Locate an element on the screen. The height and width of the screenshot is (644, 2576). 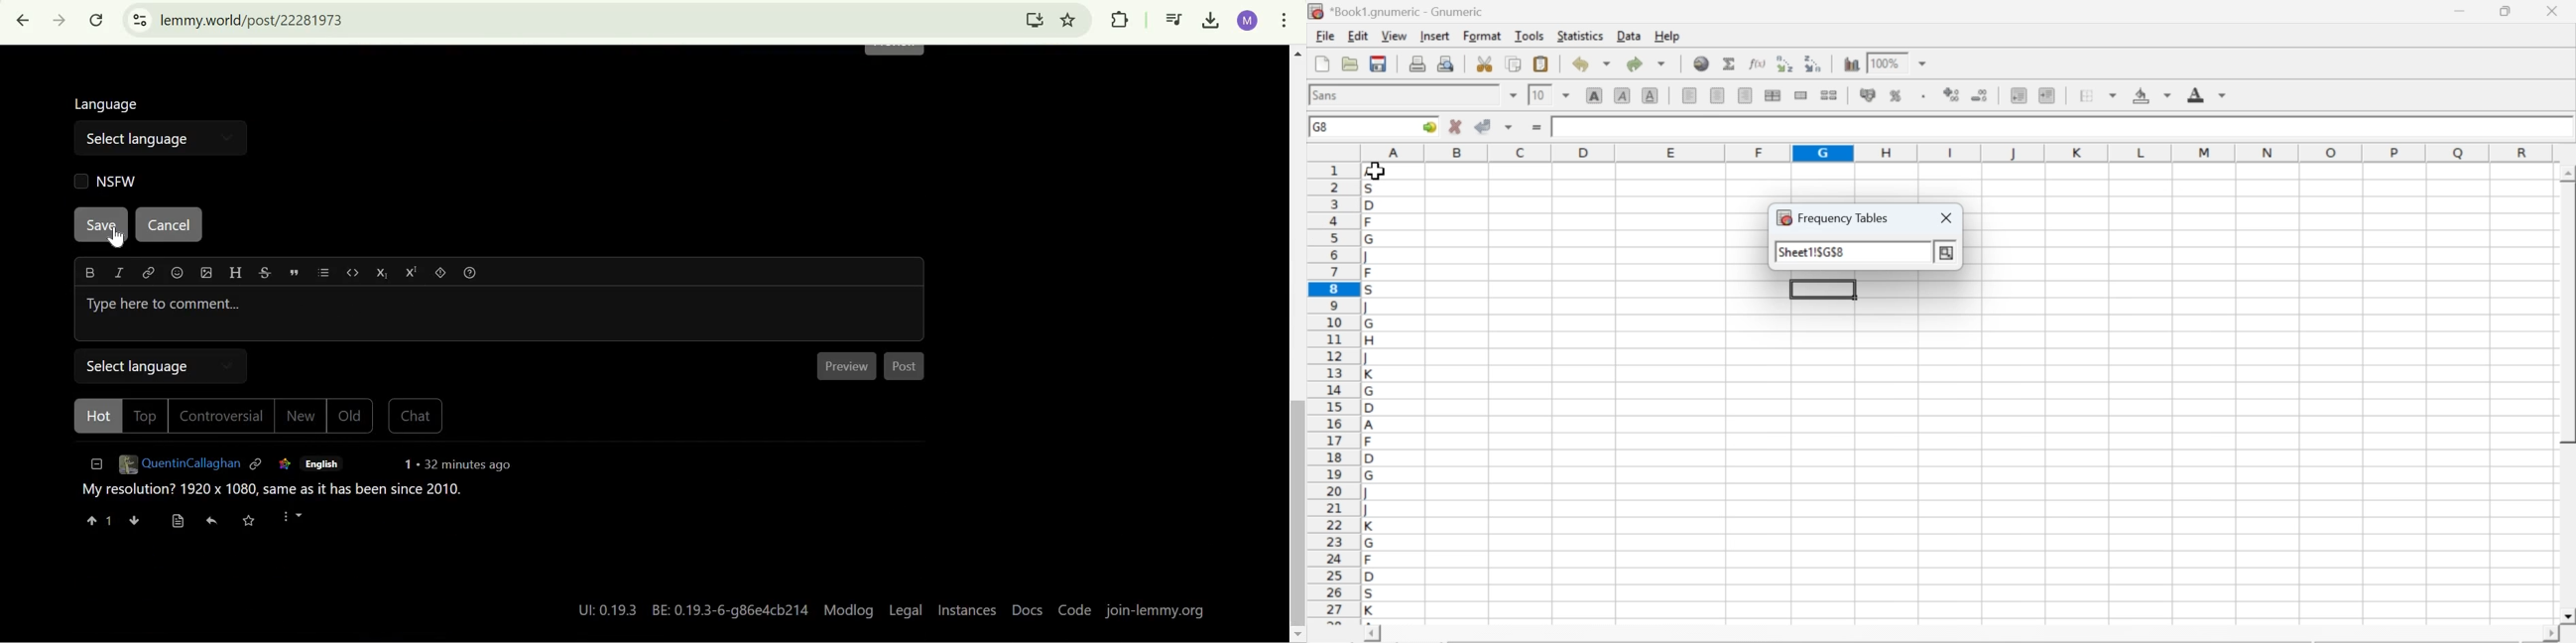
Top is located at coordinates (146, 415).